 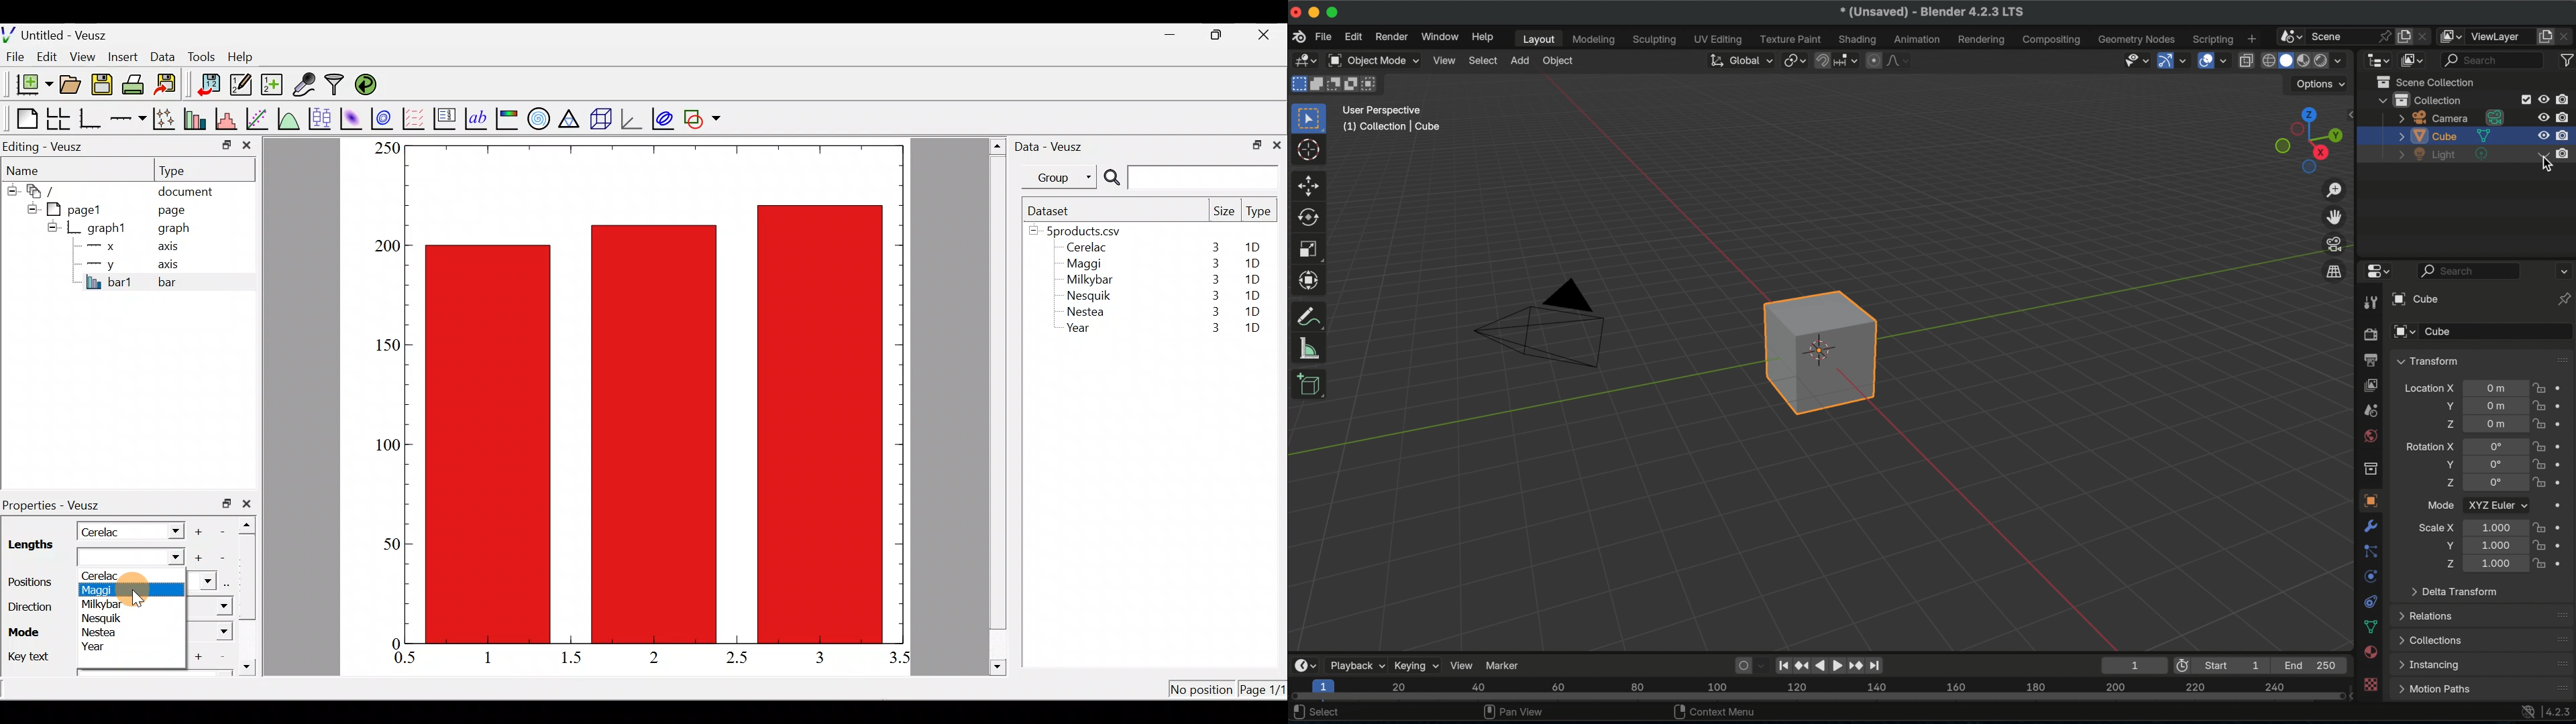 What do you see at coordinates (184, 170) in the screenshot?
I see `Type` at bounding box center [184, 170].